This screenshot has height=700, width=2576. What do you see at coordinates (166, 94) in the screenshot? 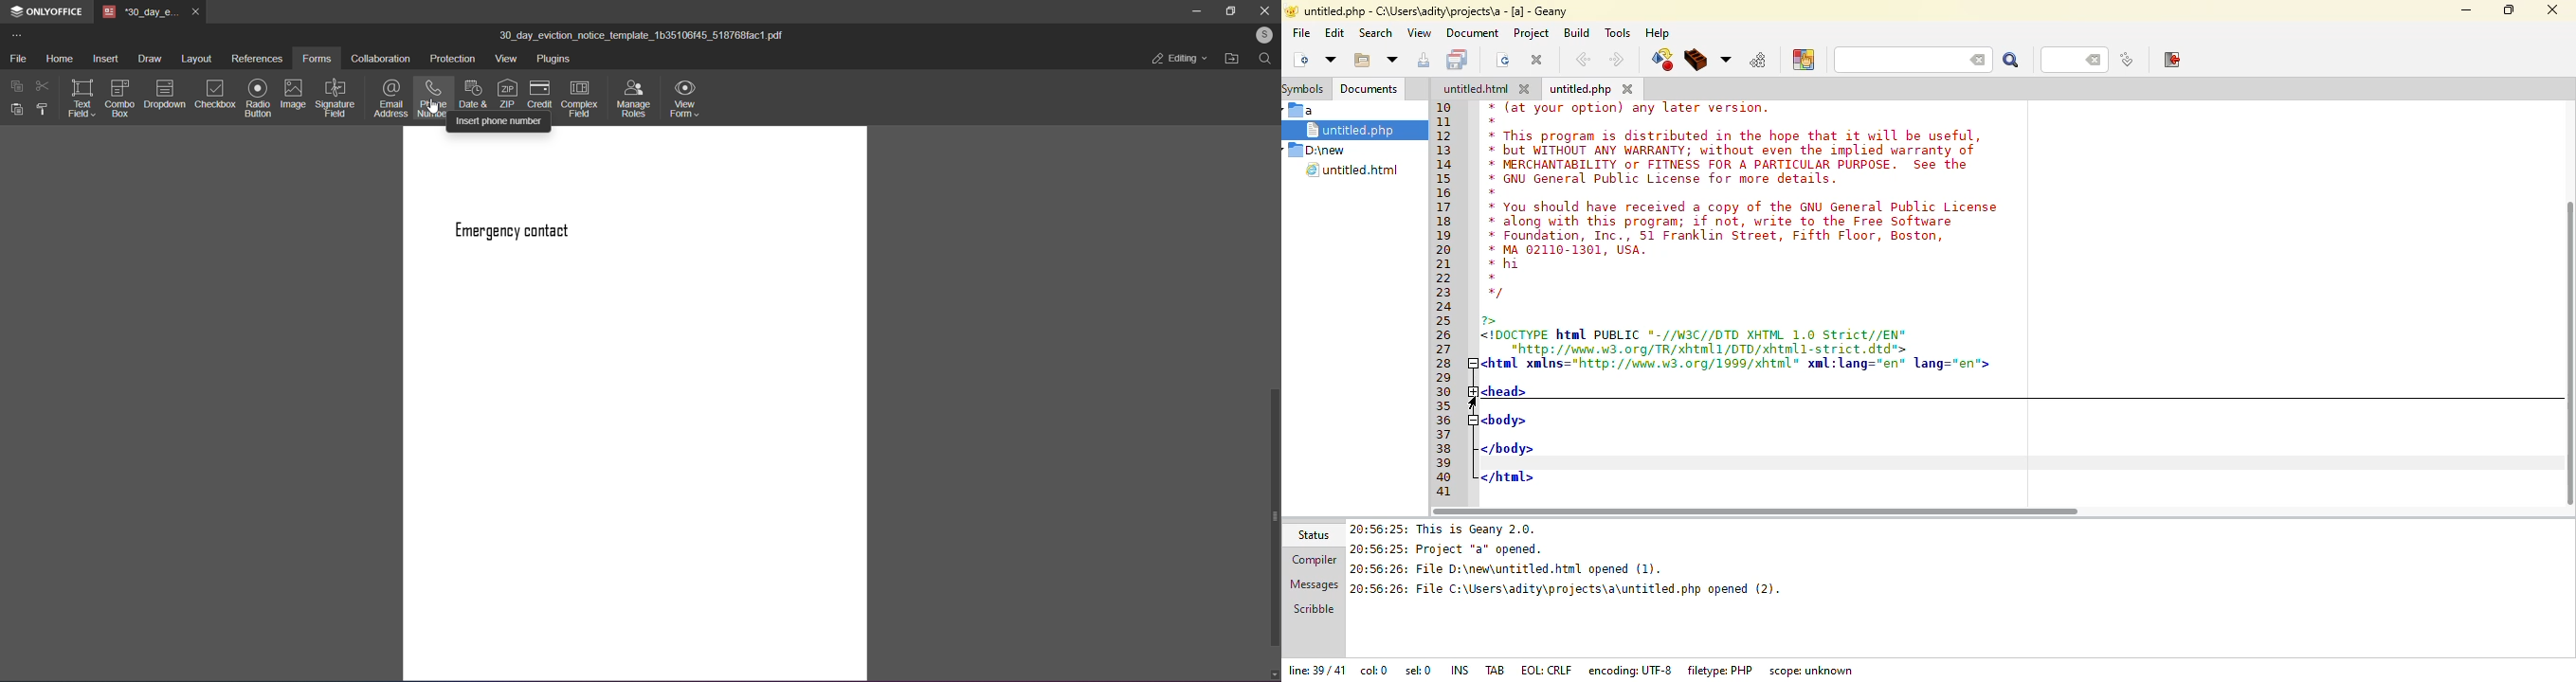
I see `dropdown` at bounding box center [166, 94].